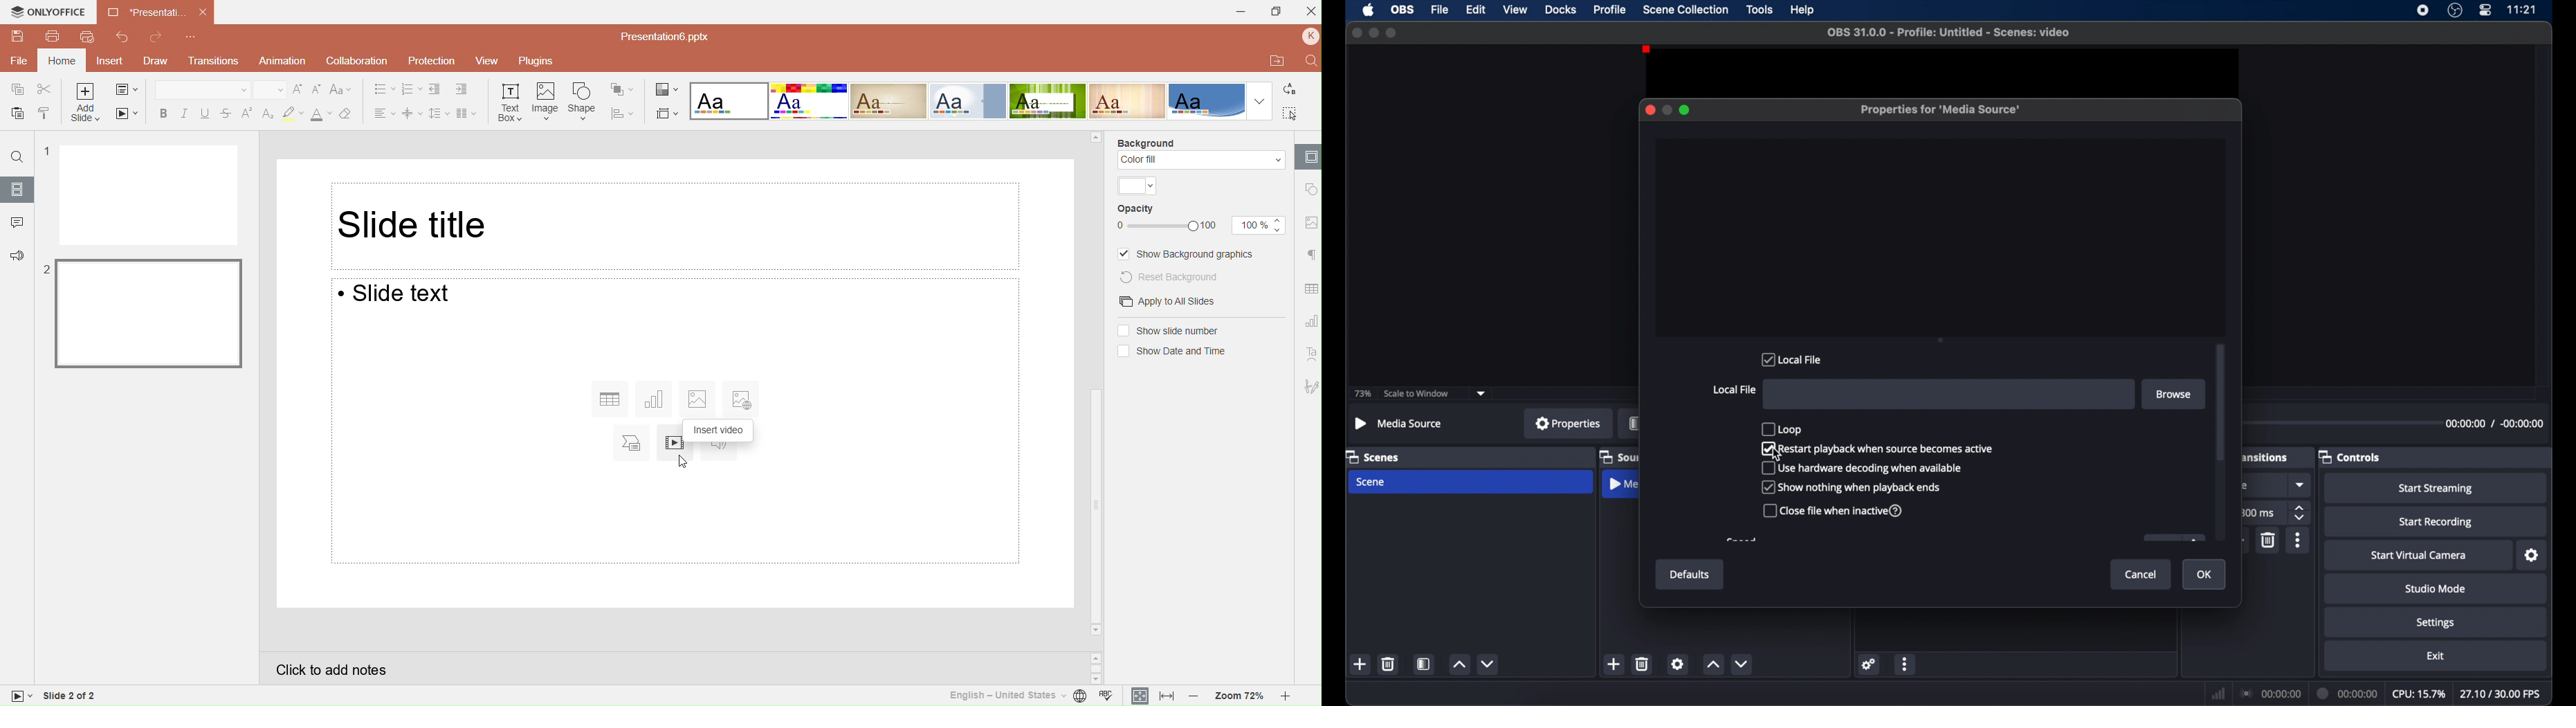  What do you see at coordinates (1309, 12) in the screenshot?
I see `Close` at bounding box center [1309, 12].